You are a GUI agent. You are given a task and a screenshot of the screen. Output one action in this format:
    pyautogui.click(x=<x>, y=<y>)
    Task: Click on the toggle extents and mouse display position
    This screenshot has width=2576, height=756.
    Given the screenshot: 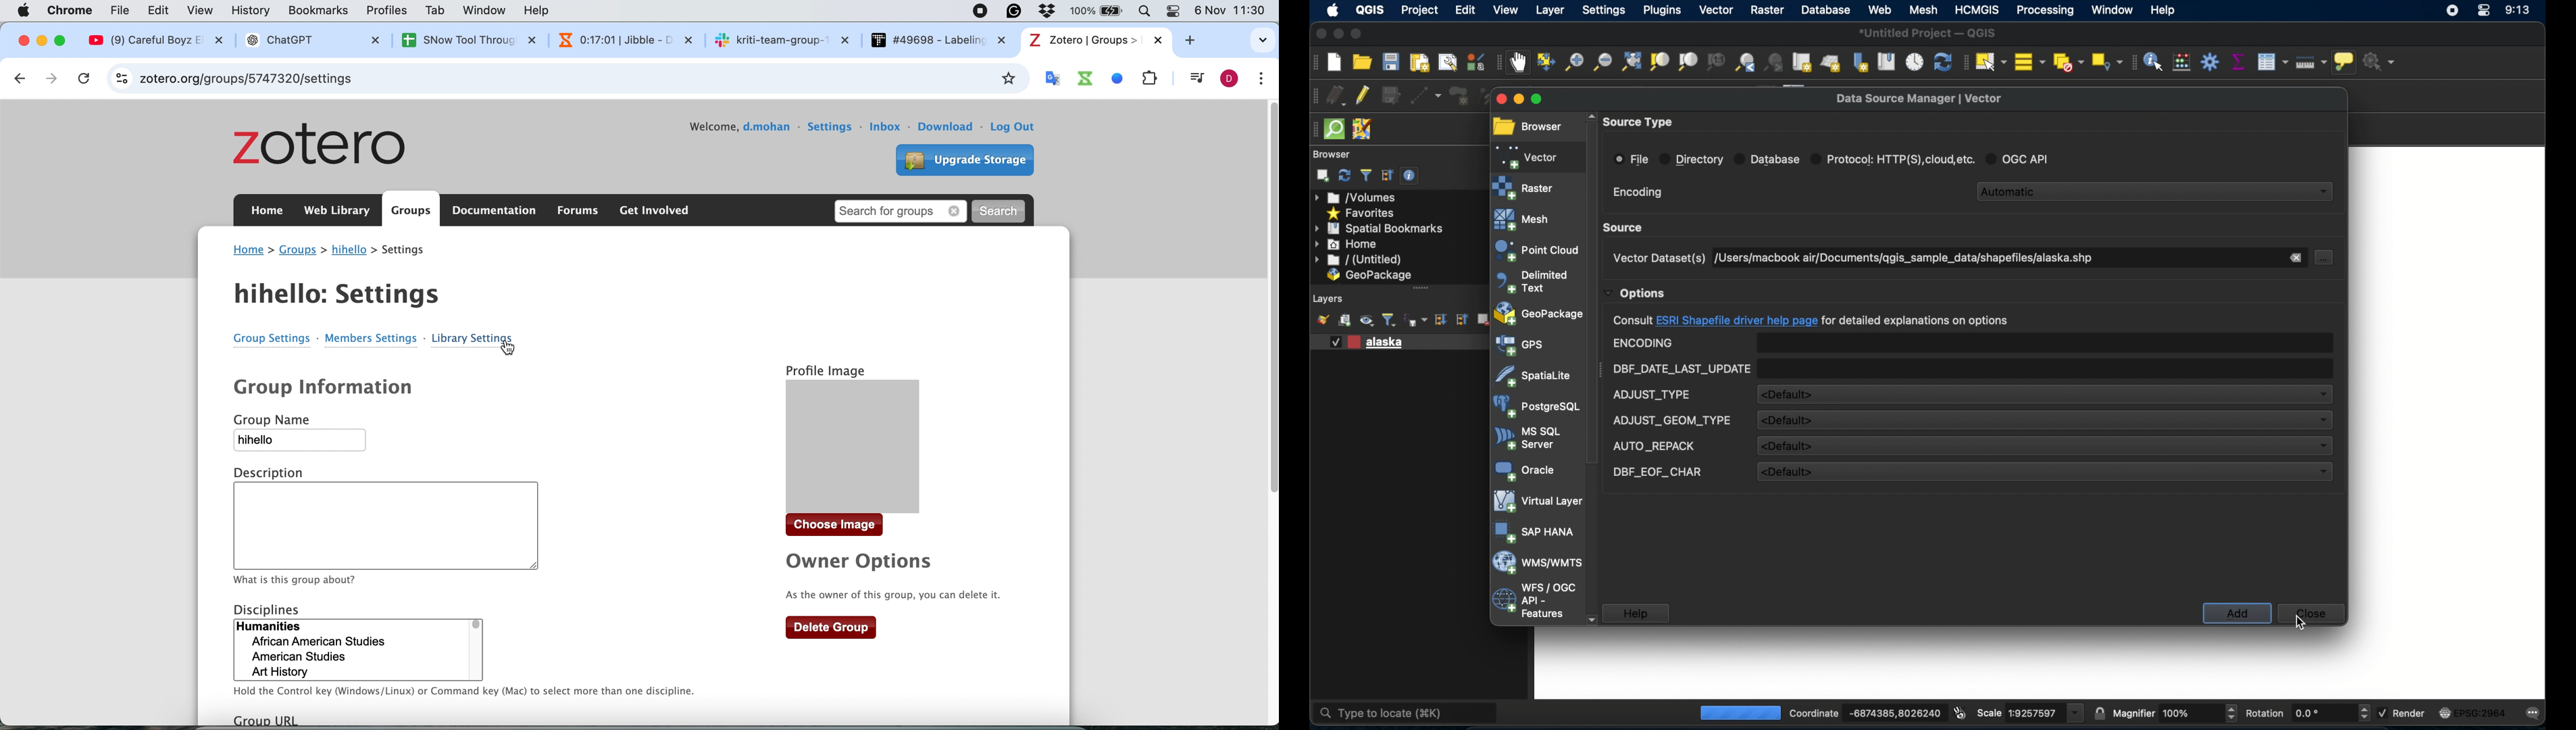 What is the action you would take?
    pyautogui.click(x=1959, y=712)
    